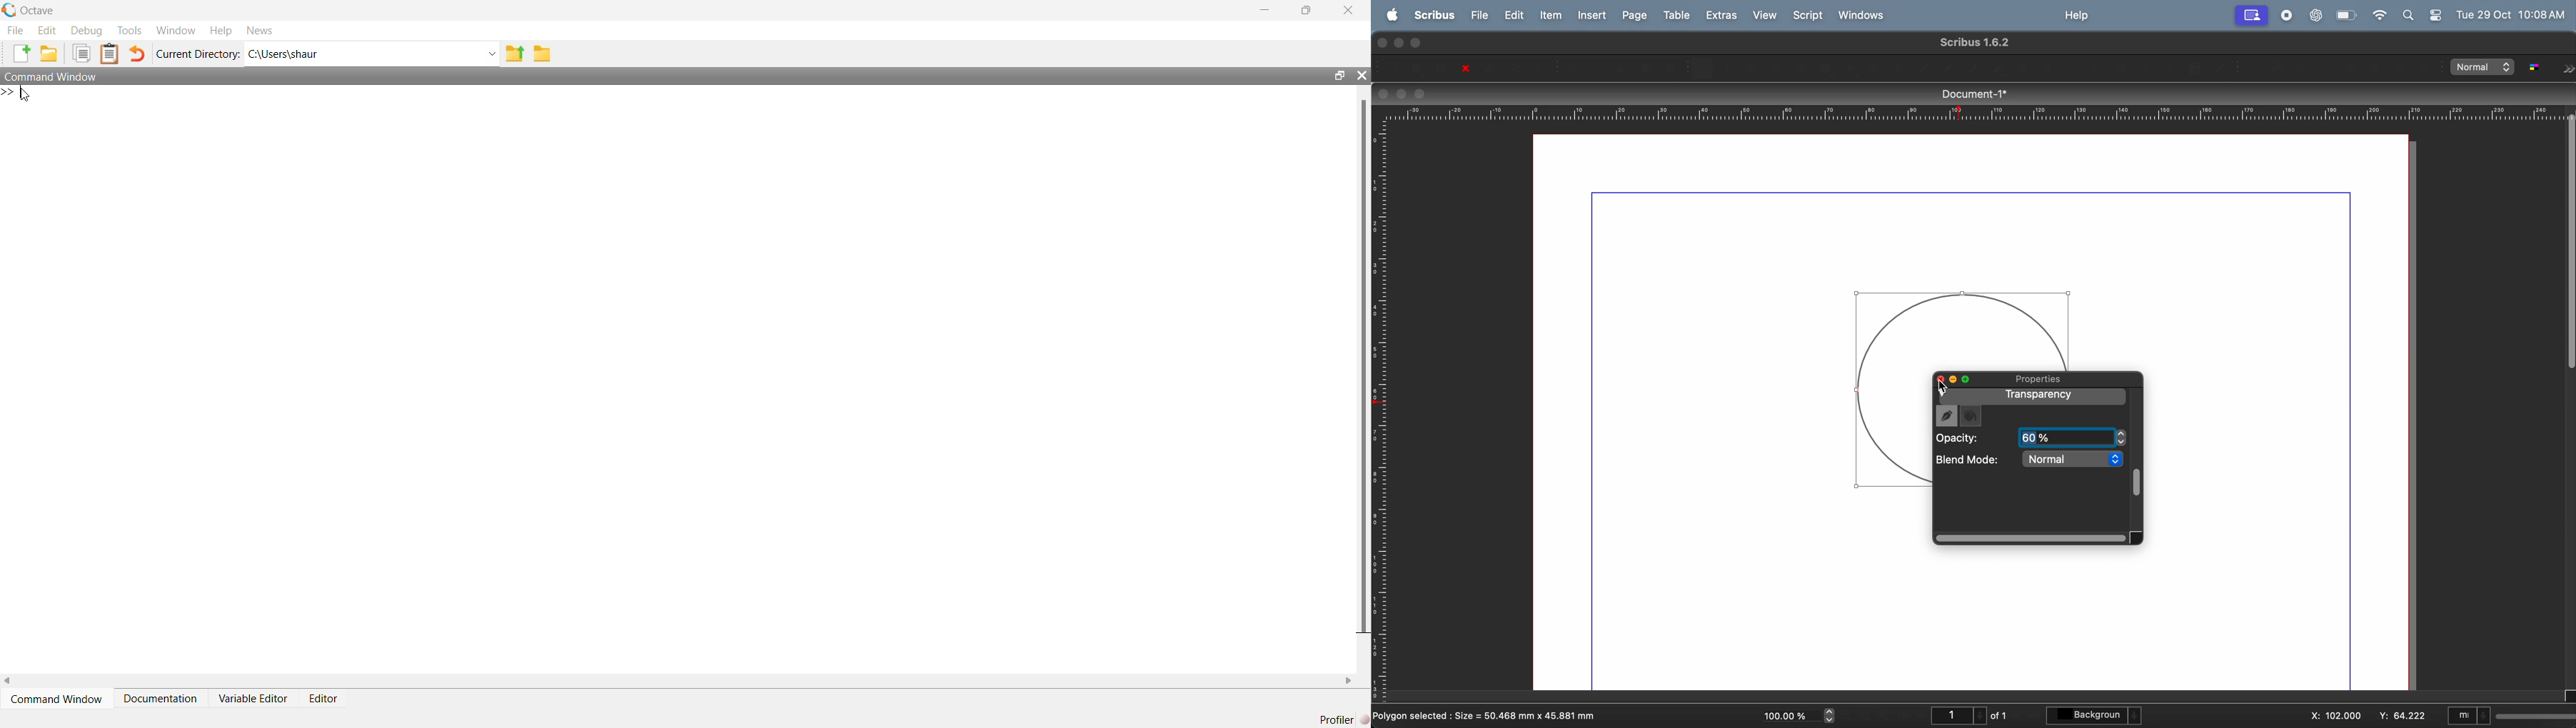 The width and height of the screenshot is (2576, 728). I want to click on x co ordinate, so click(2334, 714).